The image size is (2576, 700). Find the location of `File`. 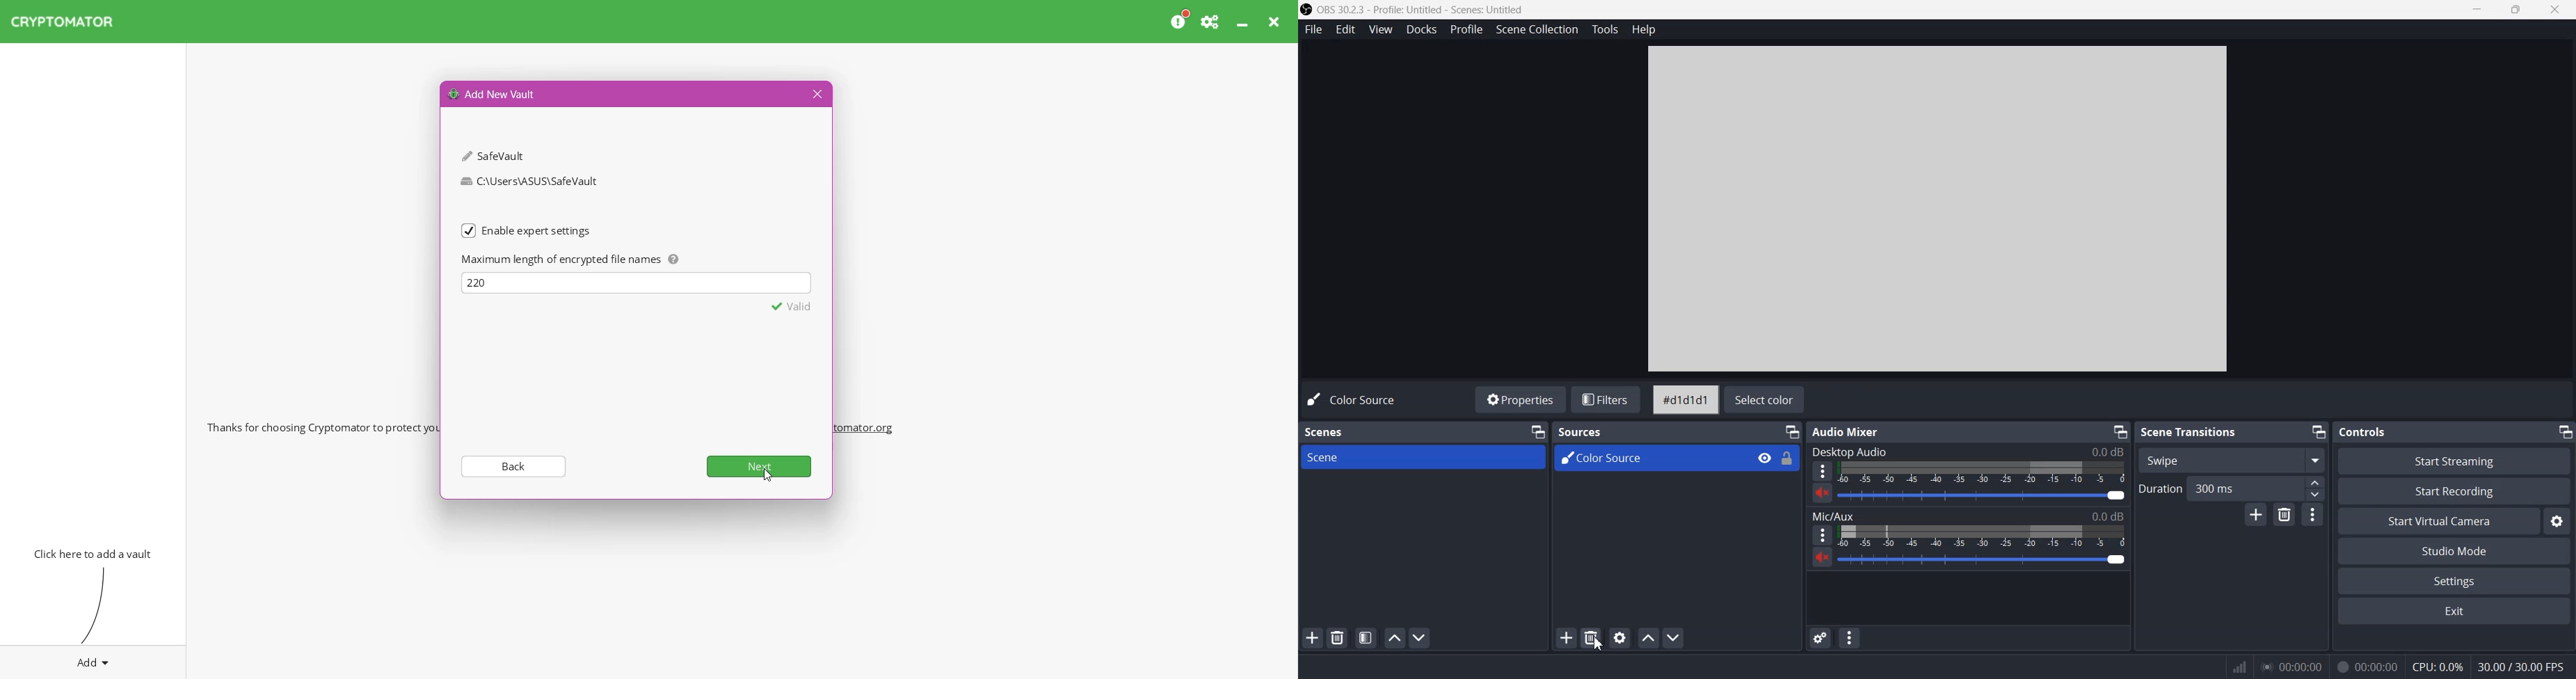

File is located at coordinates (1313, 29).